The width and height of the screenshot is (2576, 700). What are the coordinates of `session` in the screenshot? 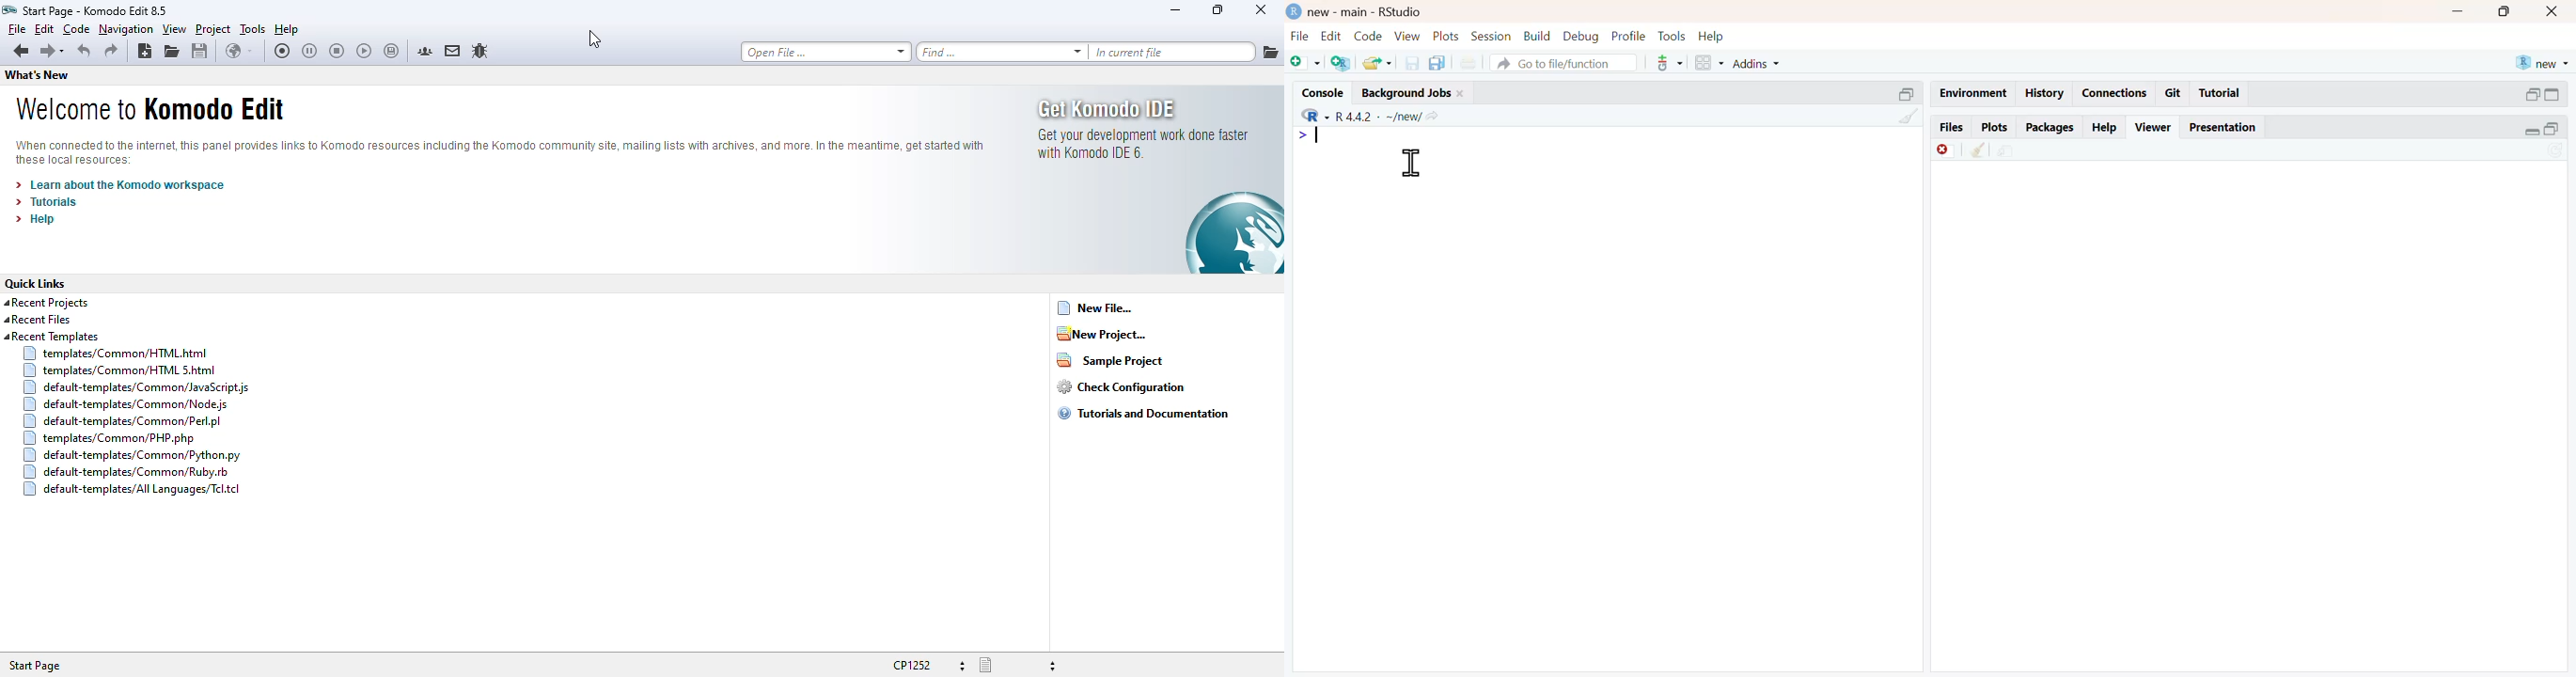 It's located at (1493, 36).